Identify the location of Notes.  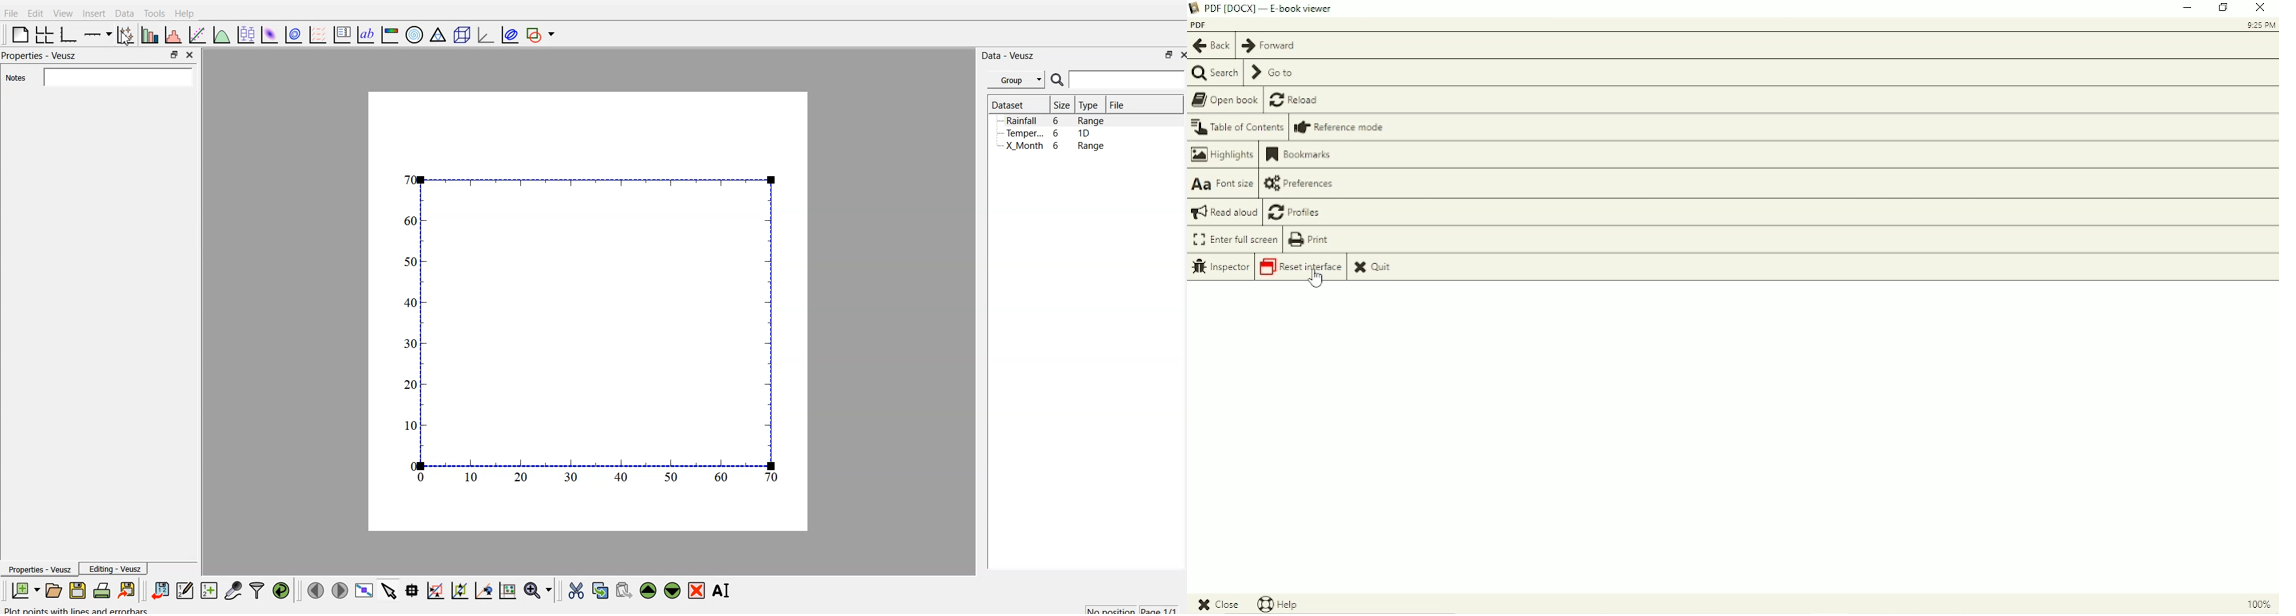
(15, 78).